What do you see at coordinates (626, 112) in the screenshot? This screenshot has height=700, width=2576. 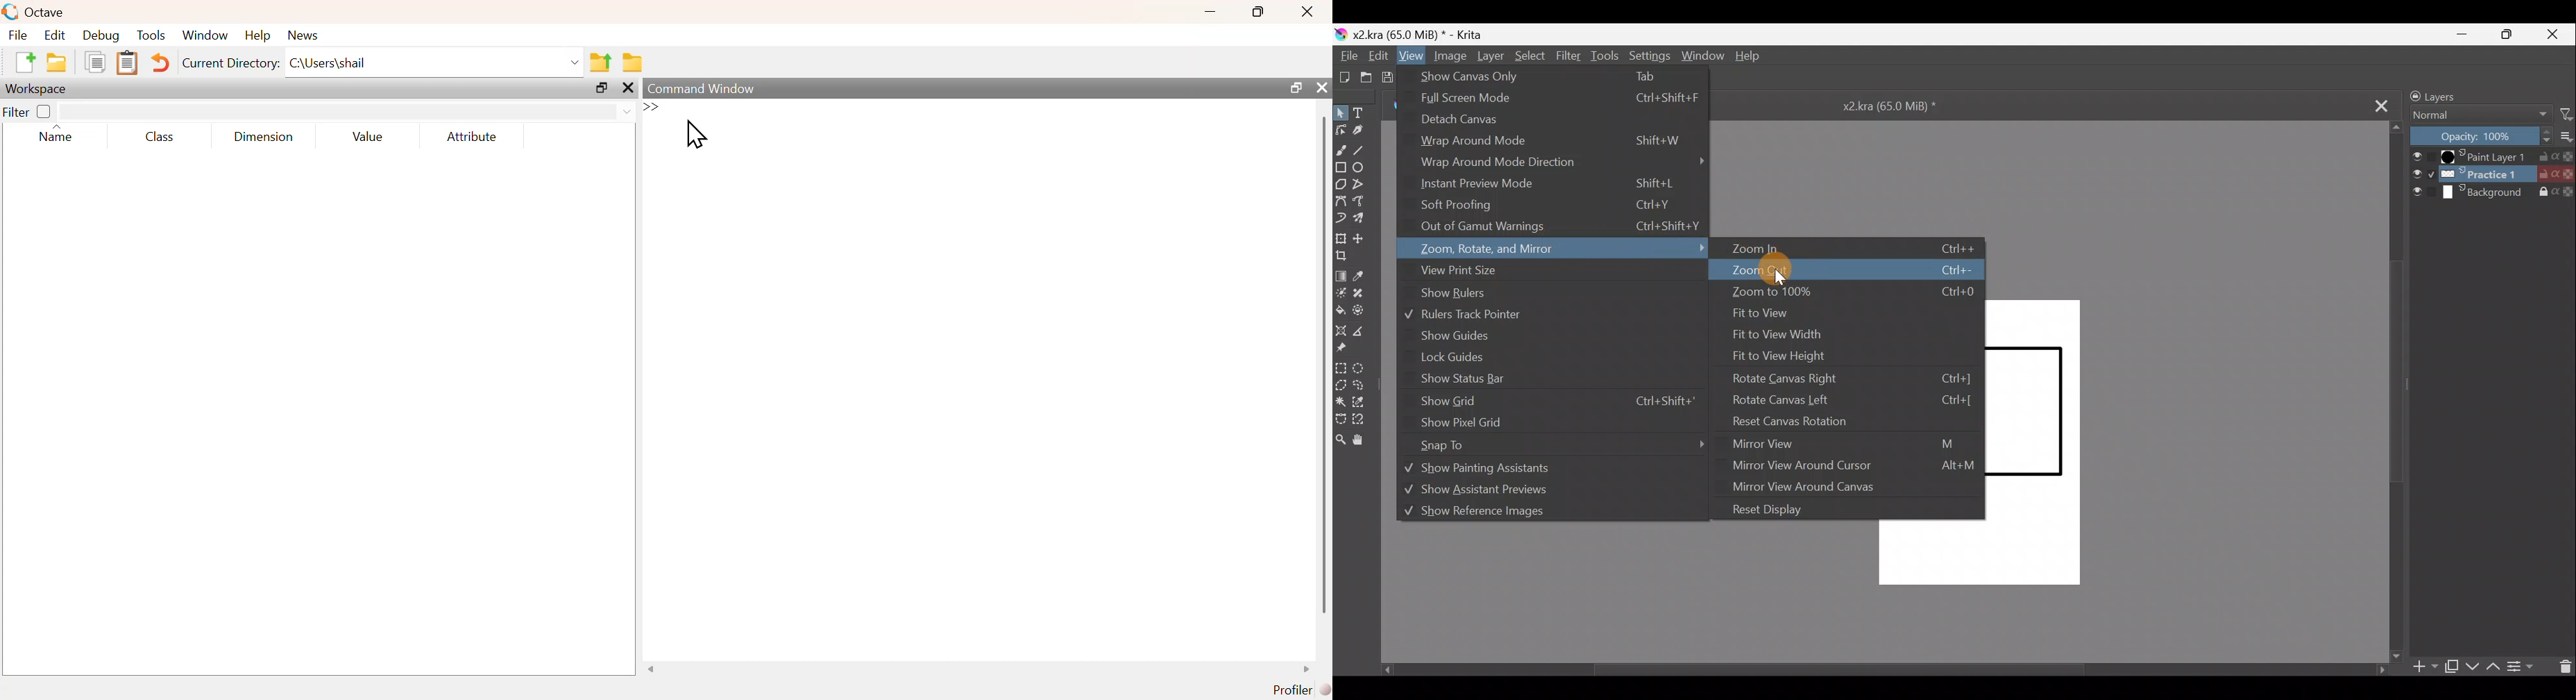 I see `dropdown` at bounding box center [626, 112].